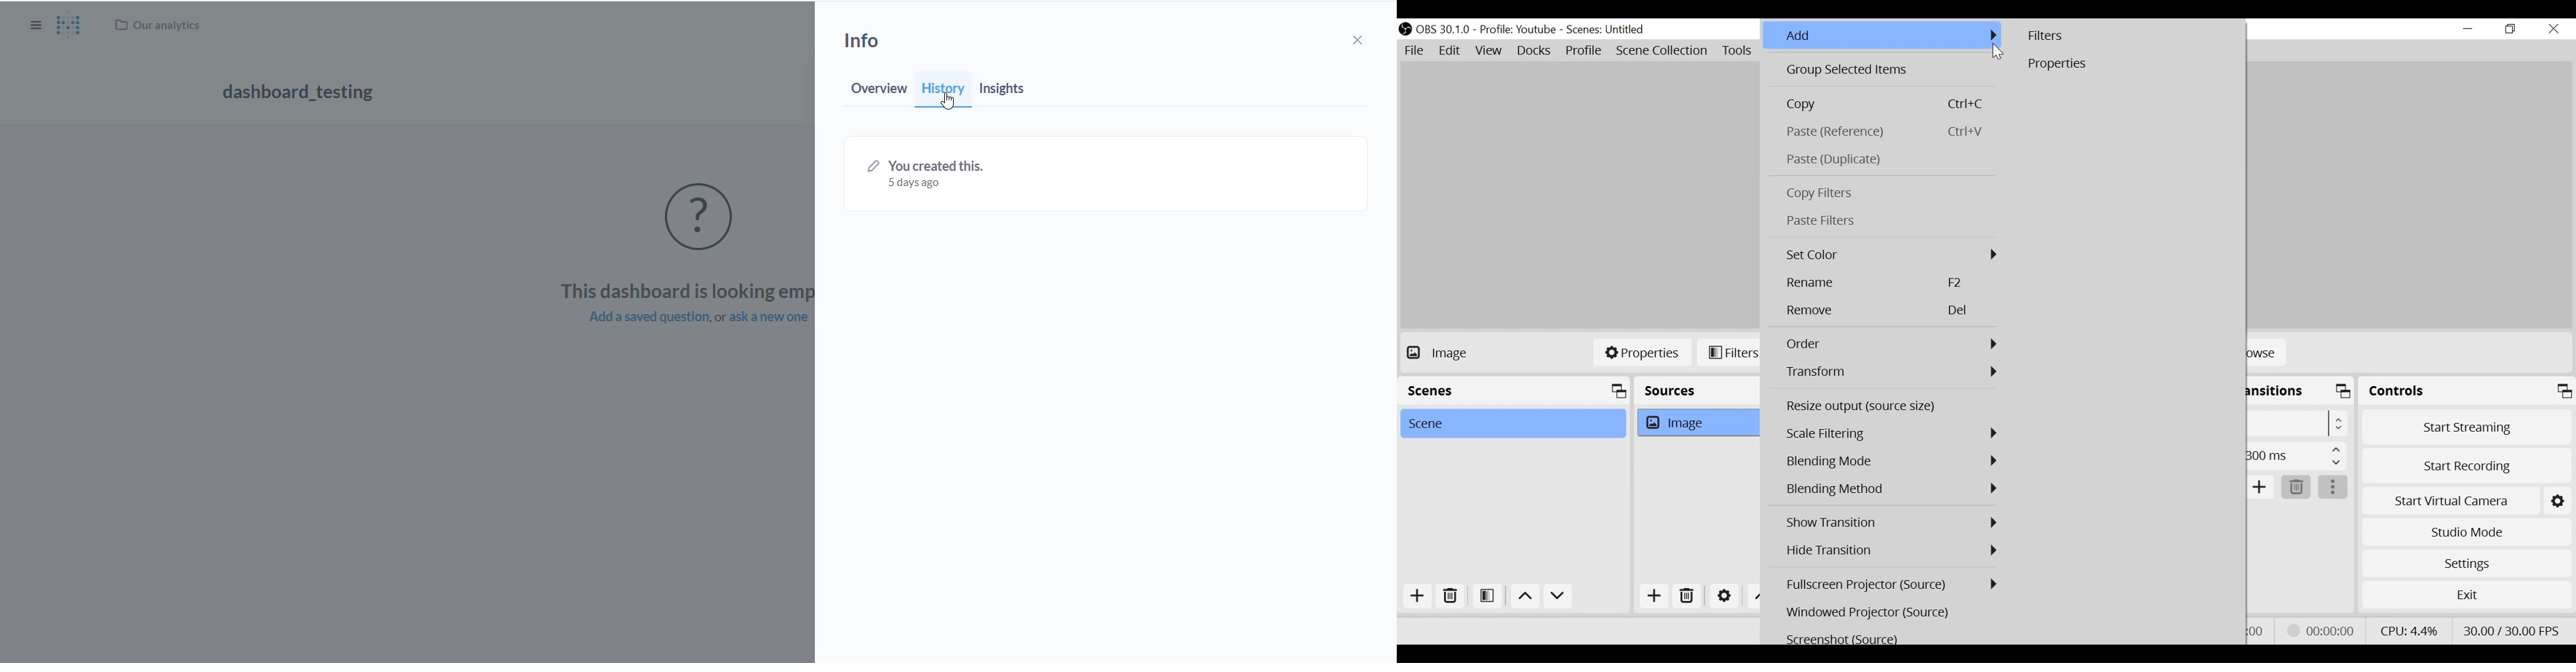 This screenshot has height=672, width=2576. What do you see at coordinates (1515, 392) in the screenshot?
I see `Scenes` at bounding box center [1515, 392].